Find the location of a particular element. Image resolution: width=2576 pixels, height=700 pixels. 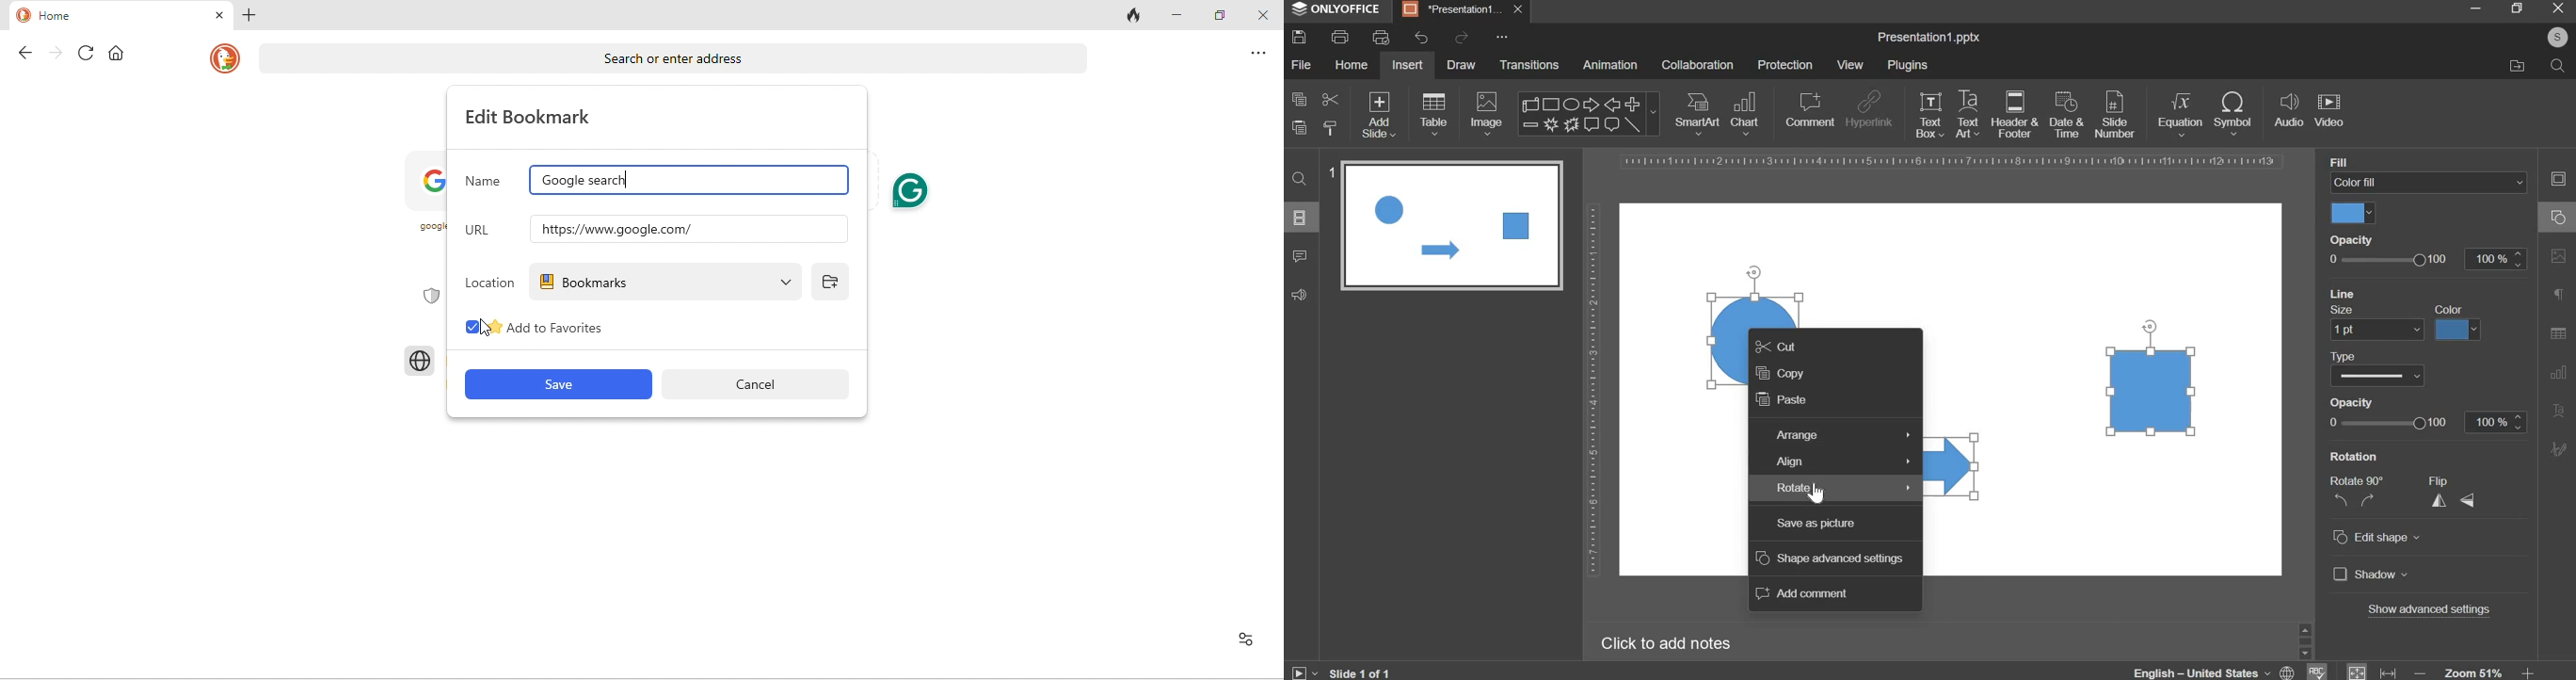

minimize is located at coordinates (2475, 7).